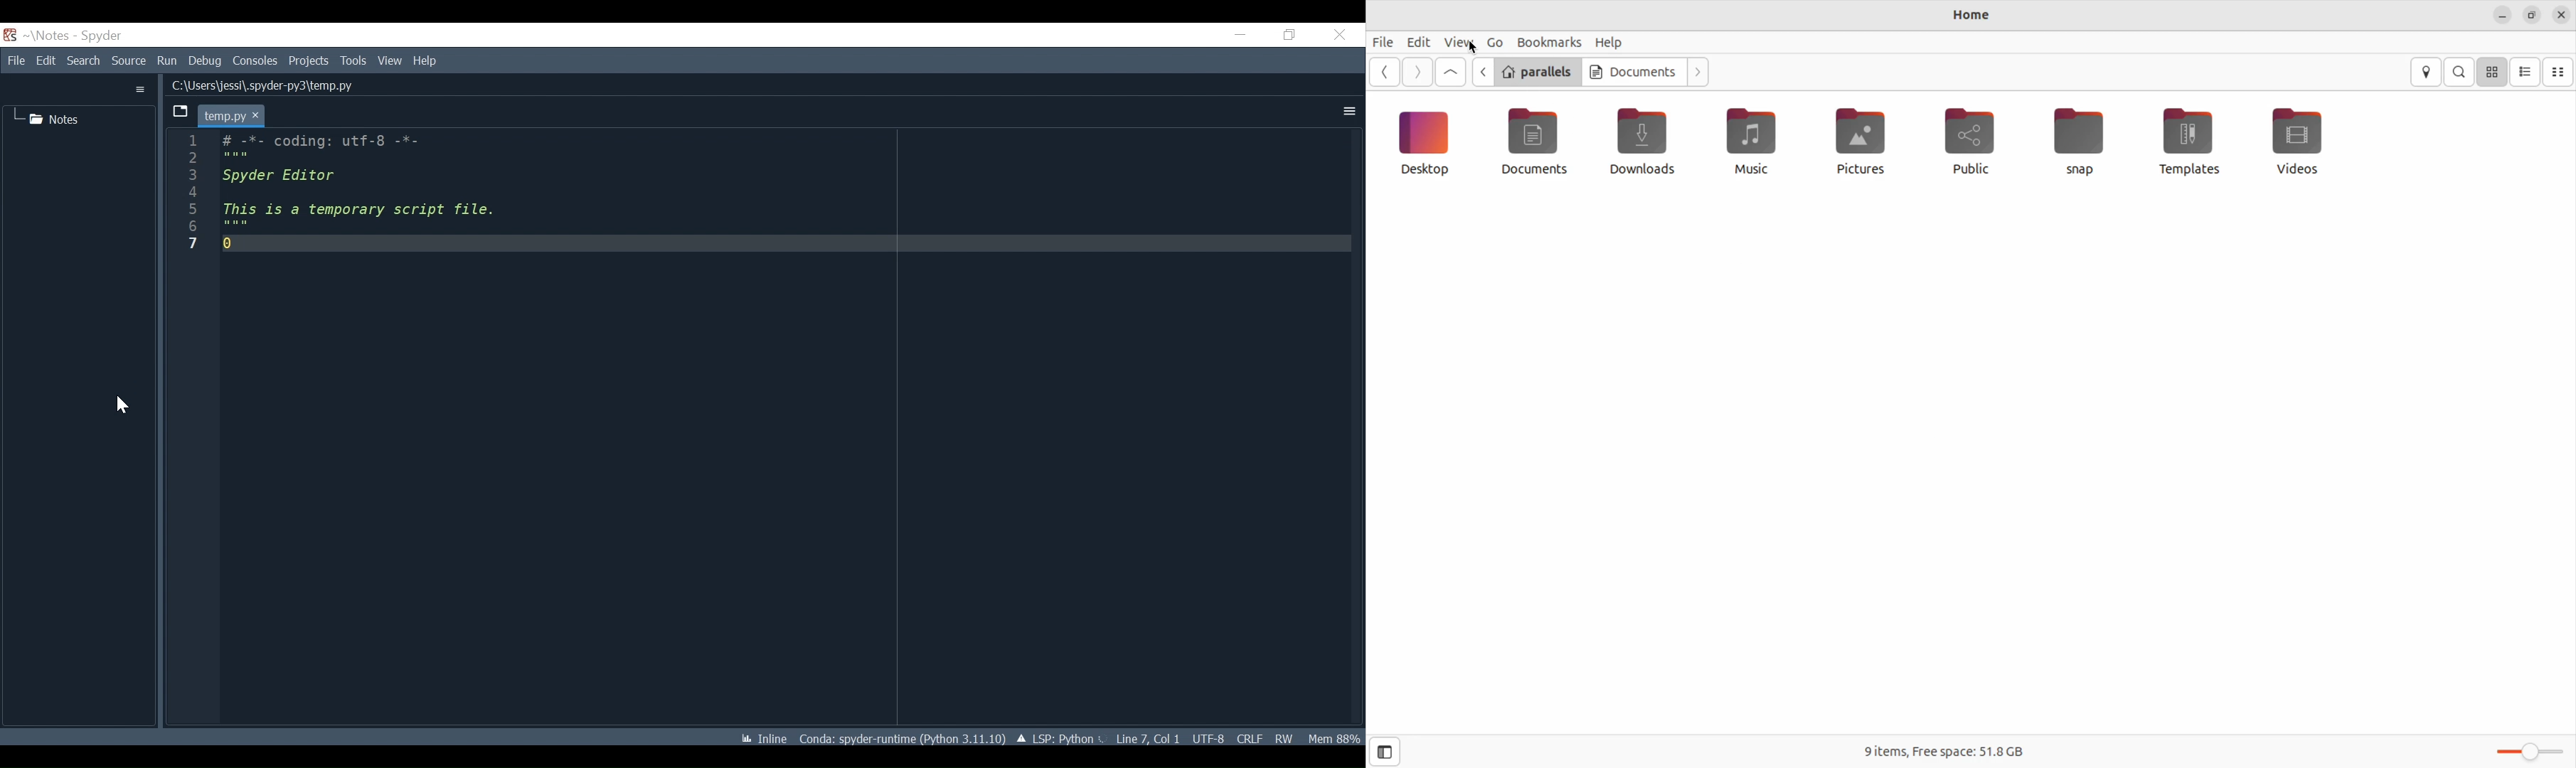 This screenshot has height=784, width=2576. Describe the element at coordinates (1334, 738) in the screenshot. I see `Memory Usage` at that location.